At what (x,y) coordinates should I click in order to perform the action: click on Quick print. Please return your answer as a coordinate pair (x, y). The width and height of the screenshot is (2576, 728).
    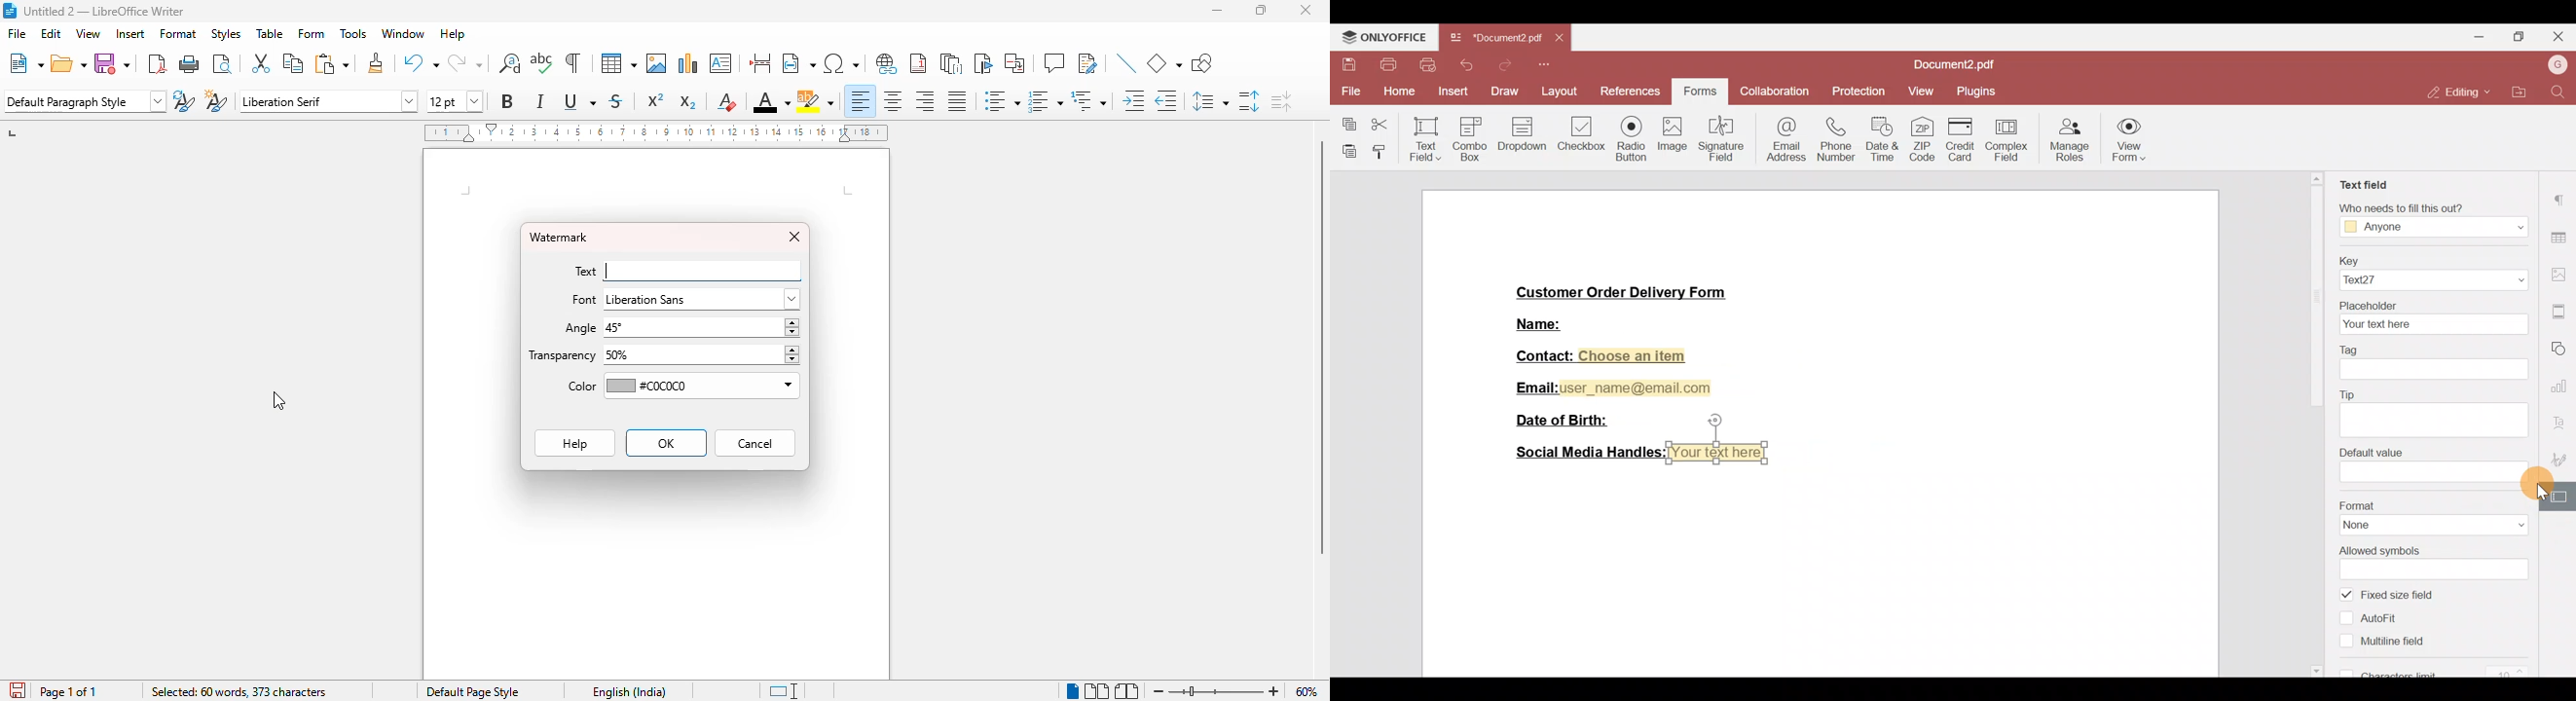
    Looking at the image, I should click on (1429, 65).